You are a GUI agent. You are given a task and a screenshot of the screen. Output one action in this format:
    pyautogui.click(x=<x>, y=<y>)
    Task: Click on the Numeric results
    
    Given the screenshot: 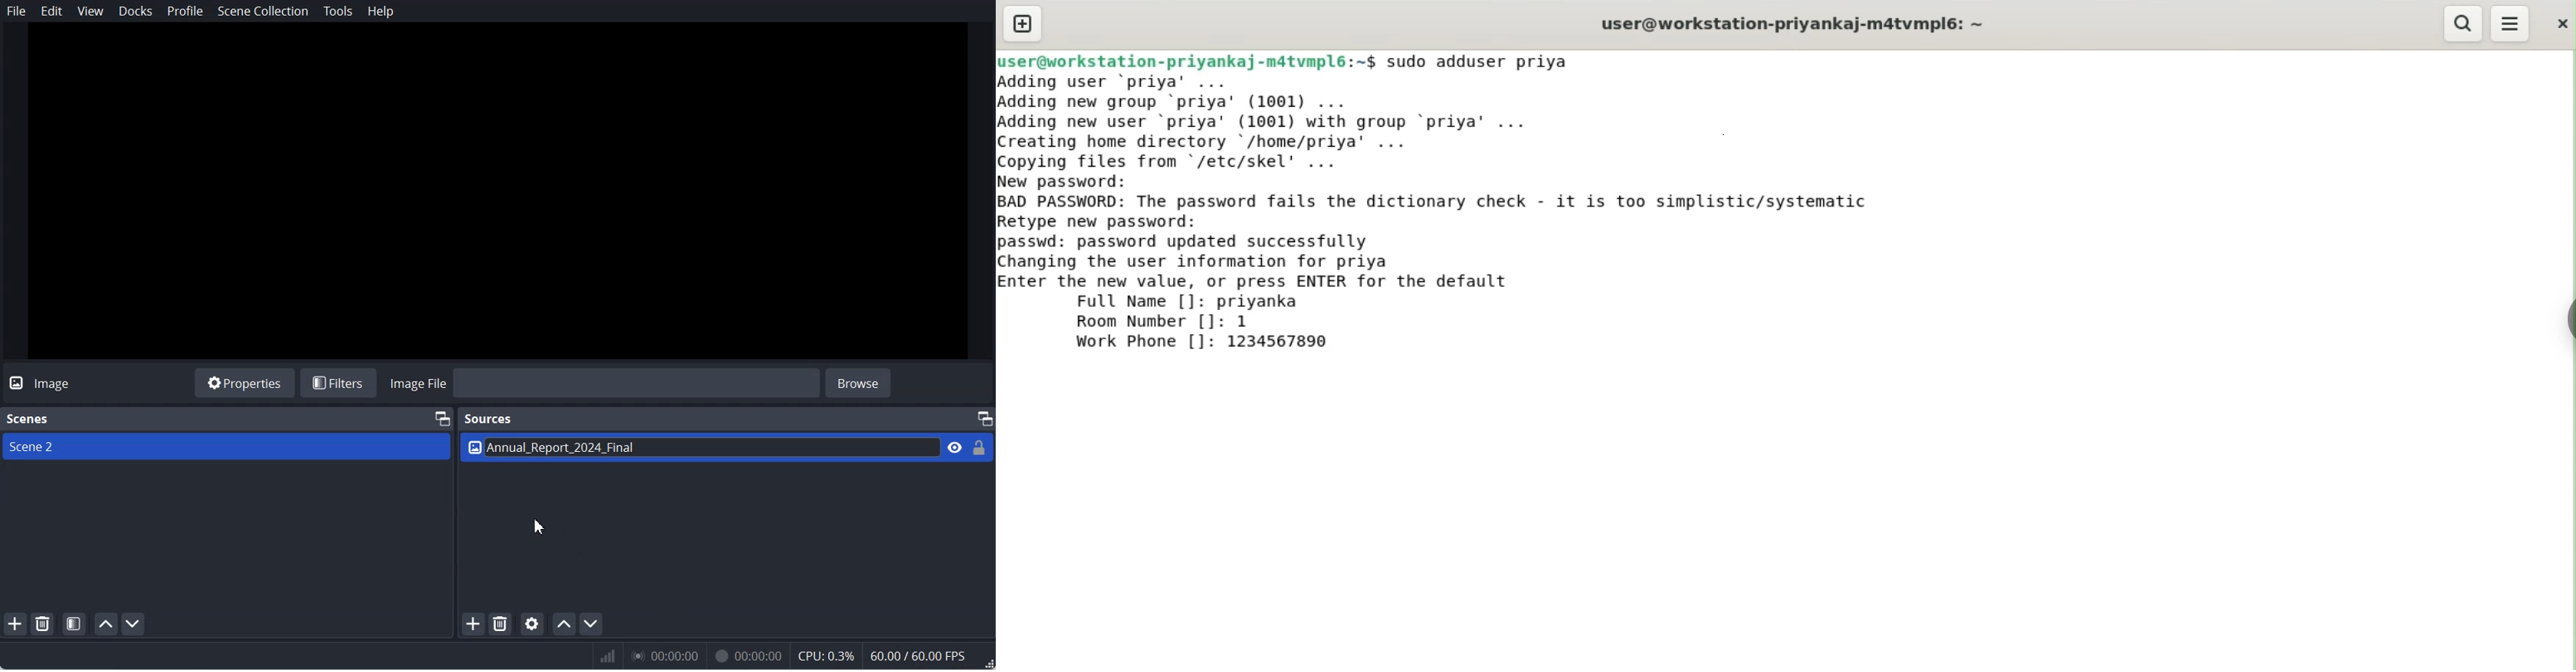 What is the action you would take?
    pyautogui.click(x=793, y=655)
    